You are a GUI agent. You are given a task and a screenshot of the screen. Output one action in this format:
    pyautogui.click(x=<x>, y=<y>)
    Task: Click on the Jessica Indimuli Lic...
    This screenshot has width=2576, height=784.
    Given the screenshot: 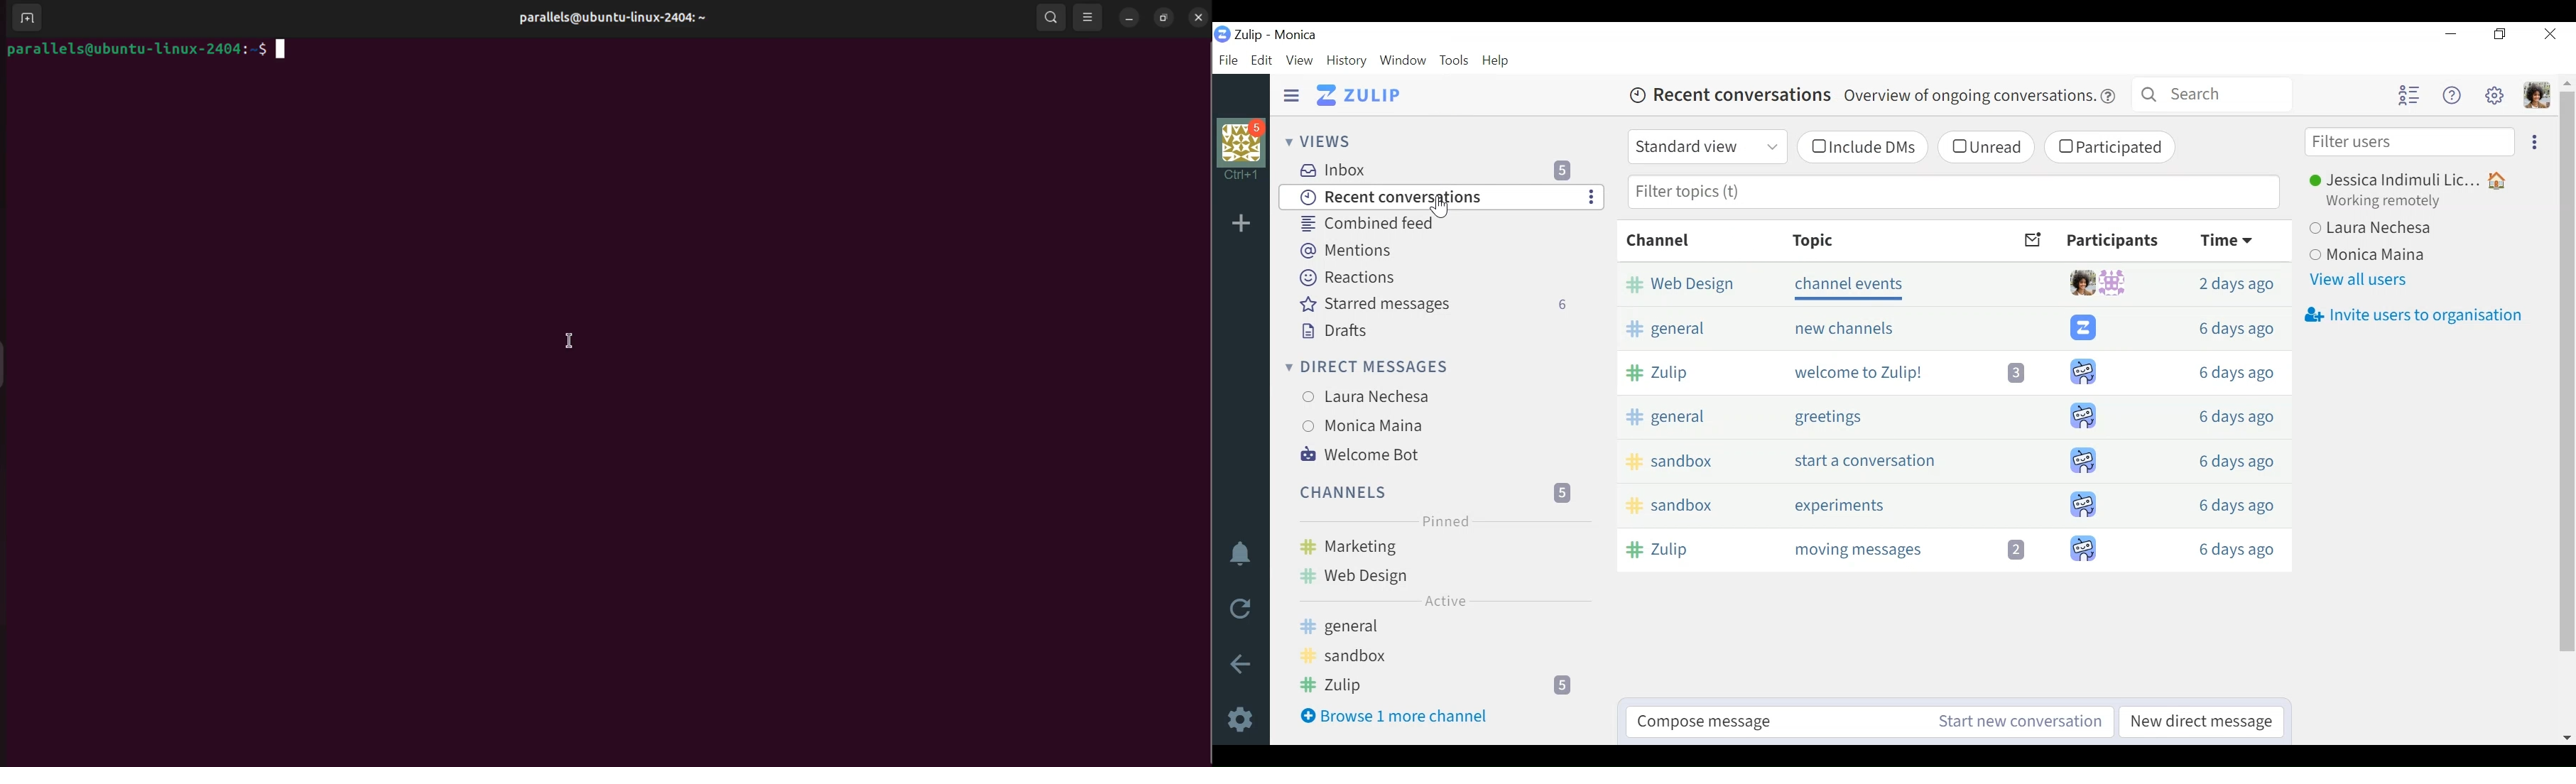 What is the action you would take?
    pyautogui.click(x=2415, y=178)
    